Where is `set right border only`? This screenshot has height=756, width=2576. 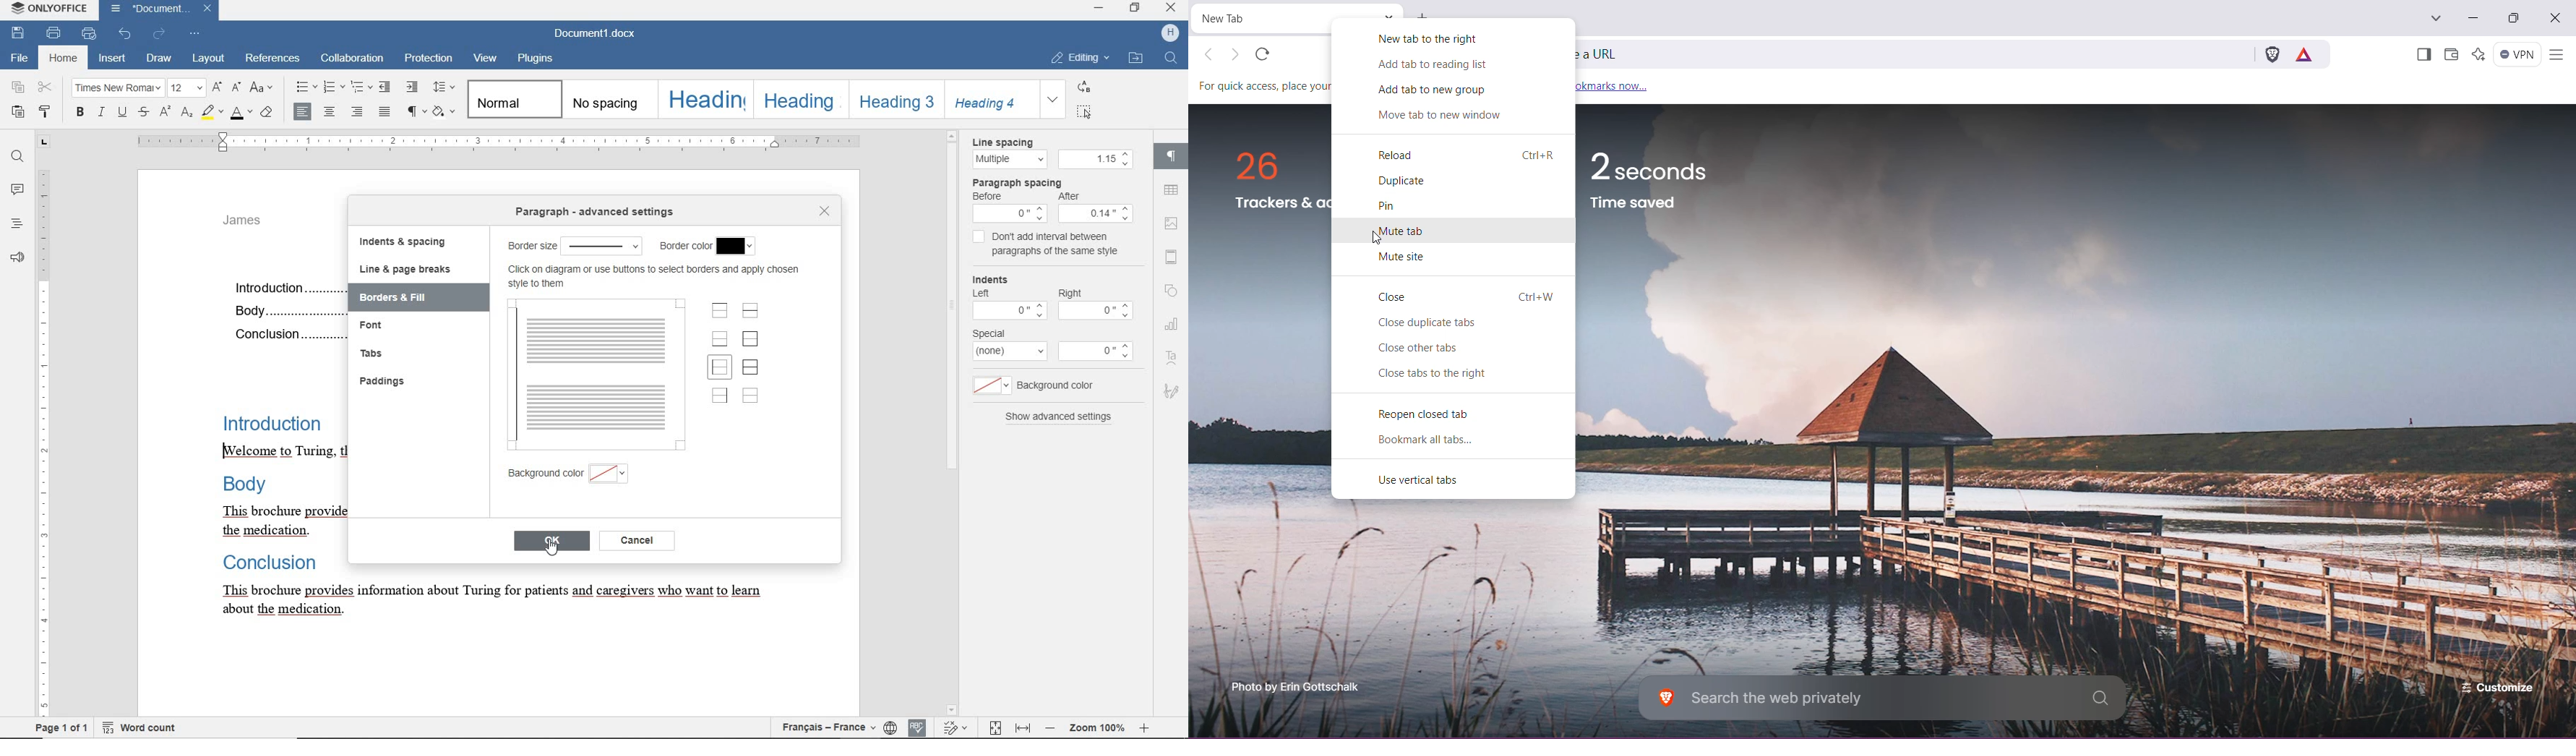
set right border only is located at coordinates (719, 396).